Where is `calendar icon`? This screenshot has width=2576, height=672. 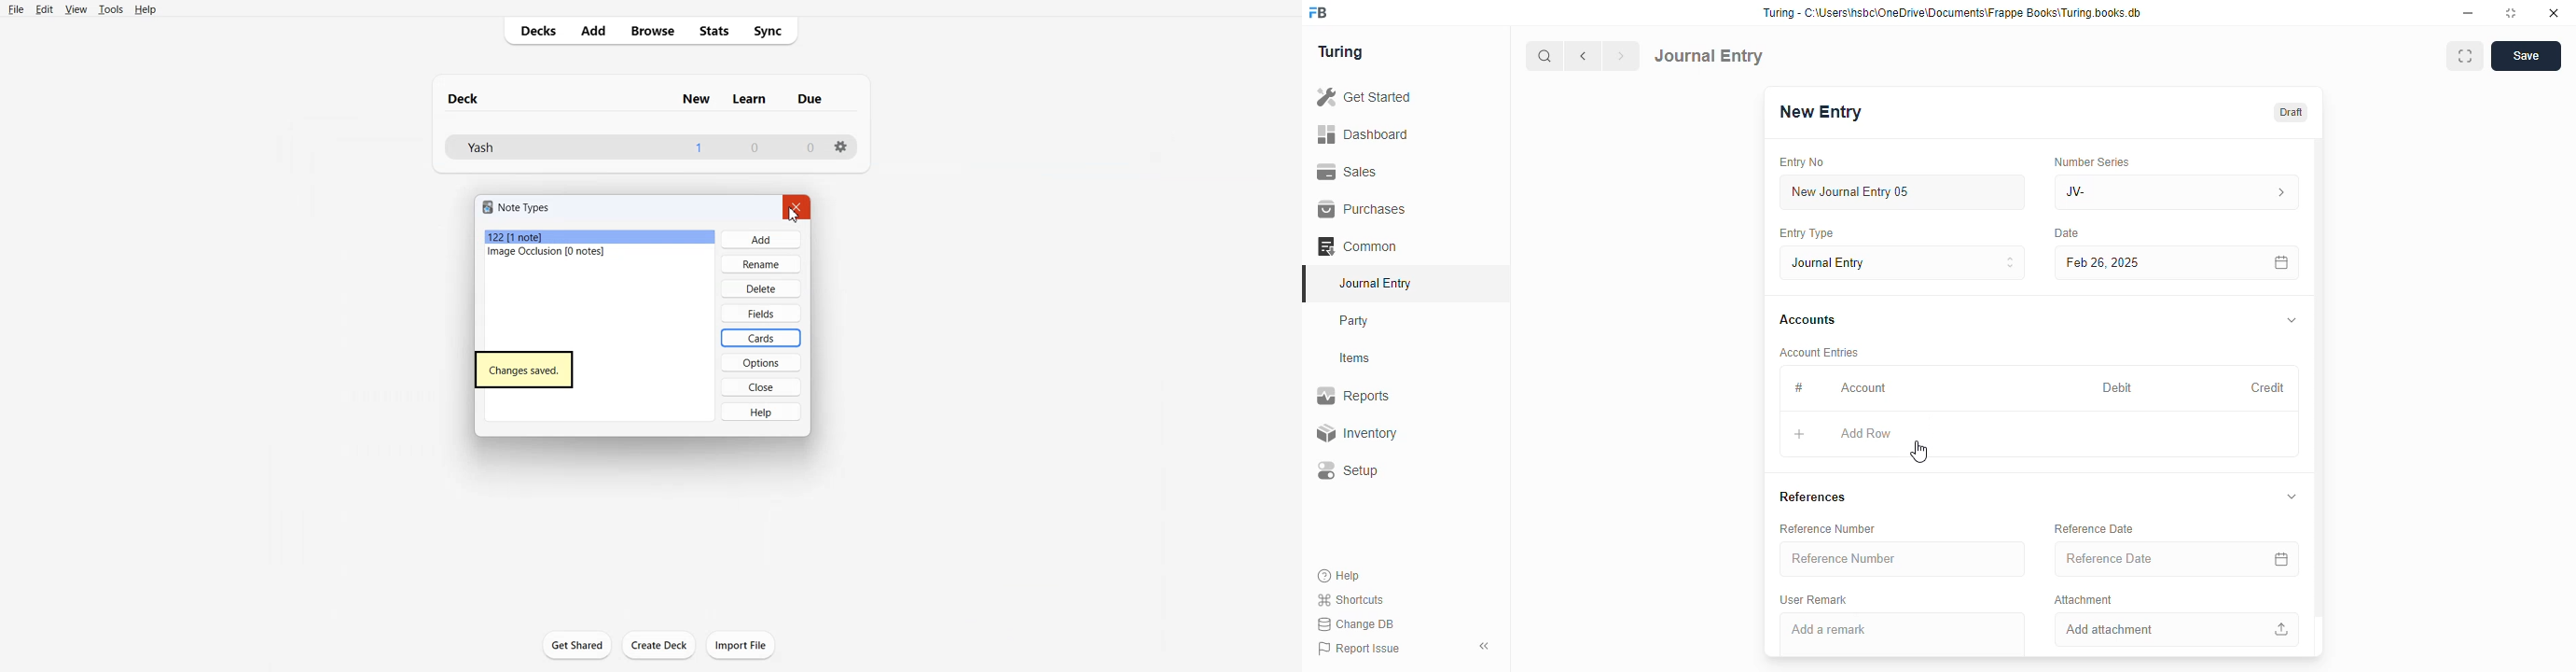 calendar icon is located at coordinates (2280, 262).